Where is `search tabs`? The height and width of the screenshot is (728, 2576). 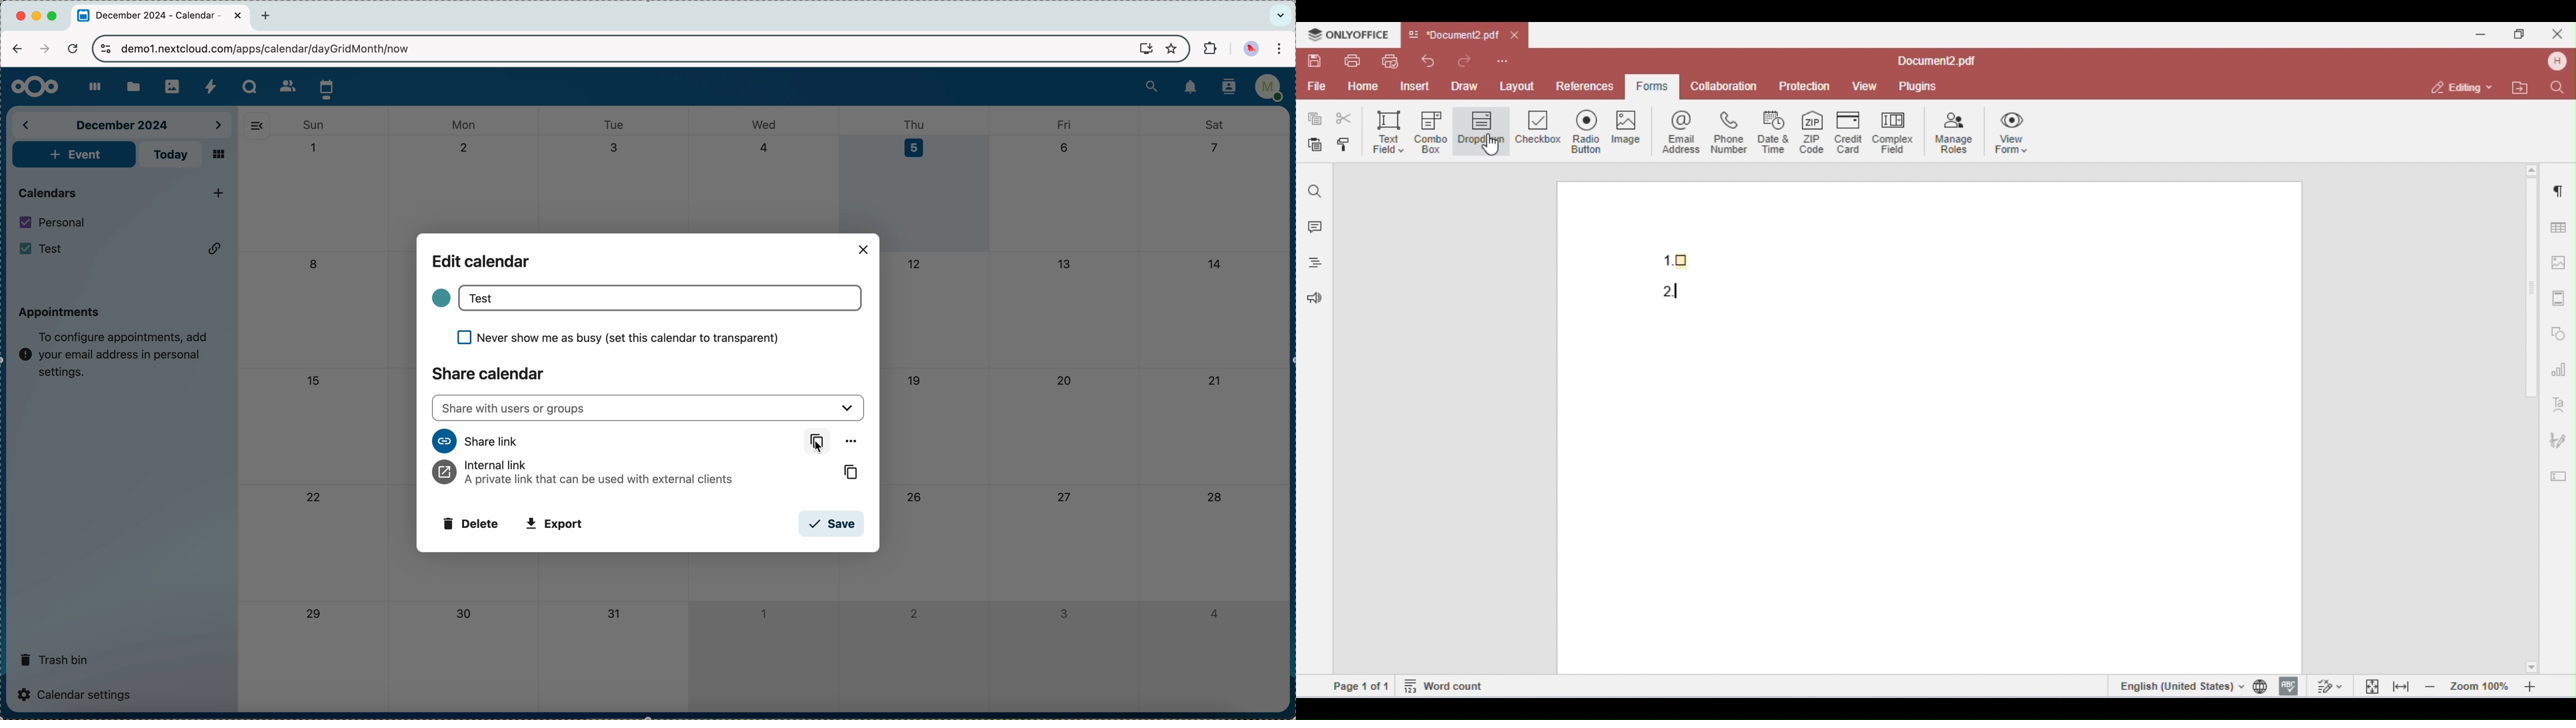 search tabs is located at coordinates (1280, 15).